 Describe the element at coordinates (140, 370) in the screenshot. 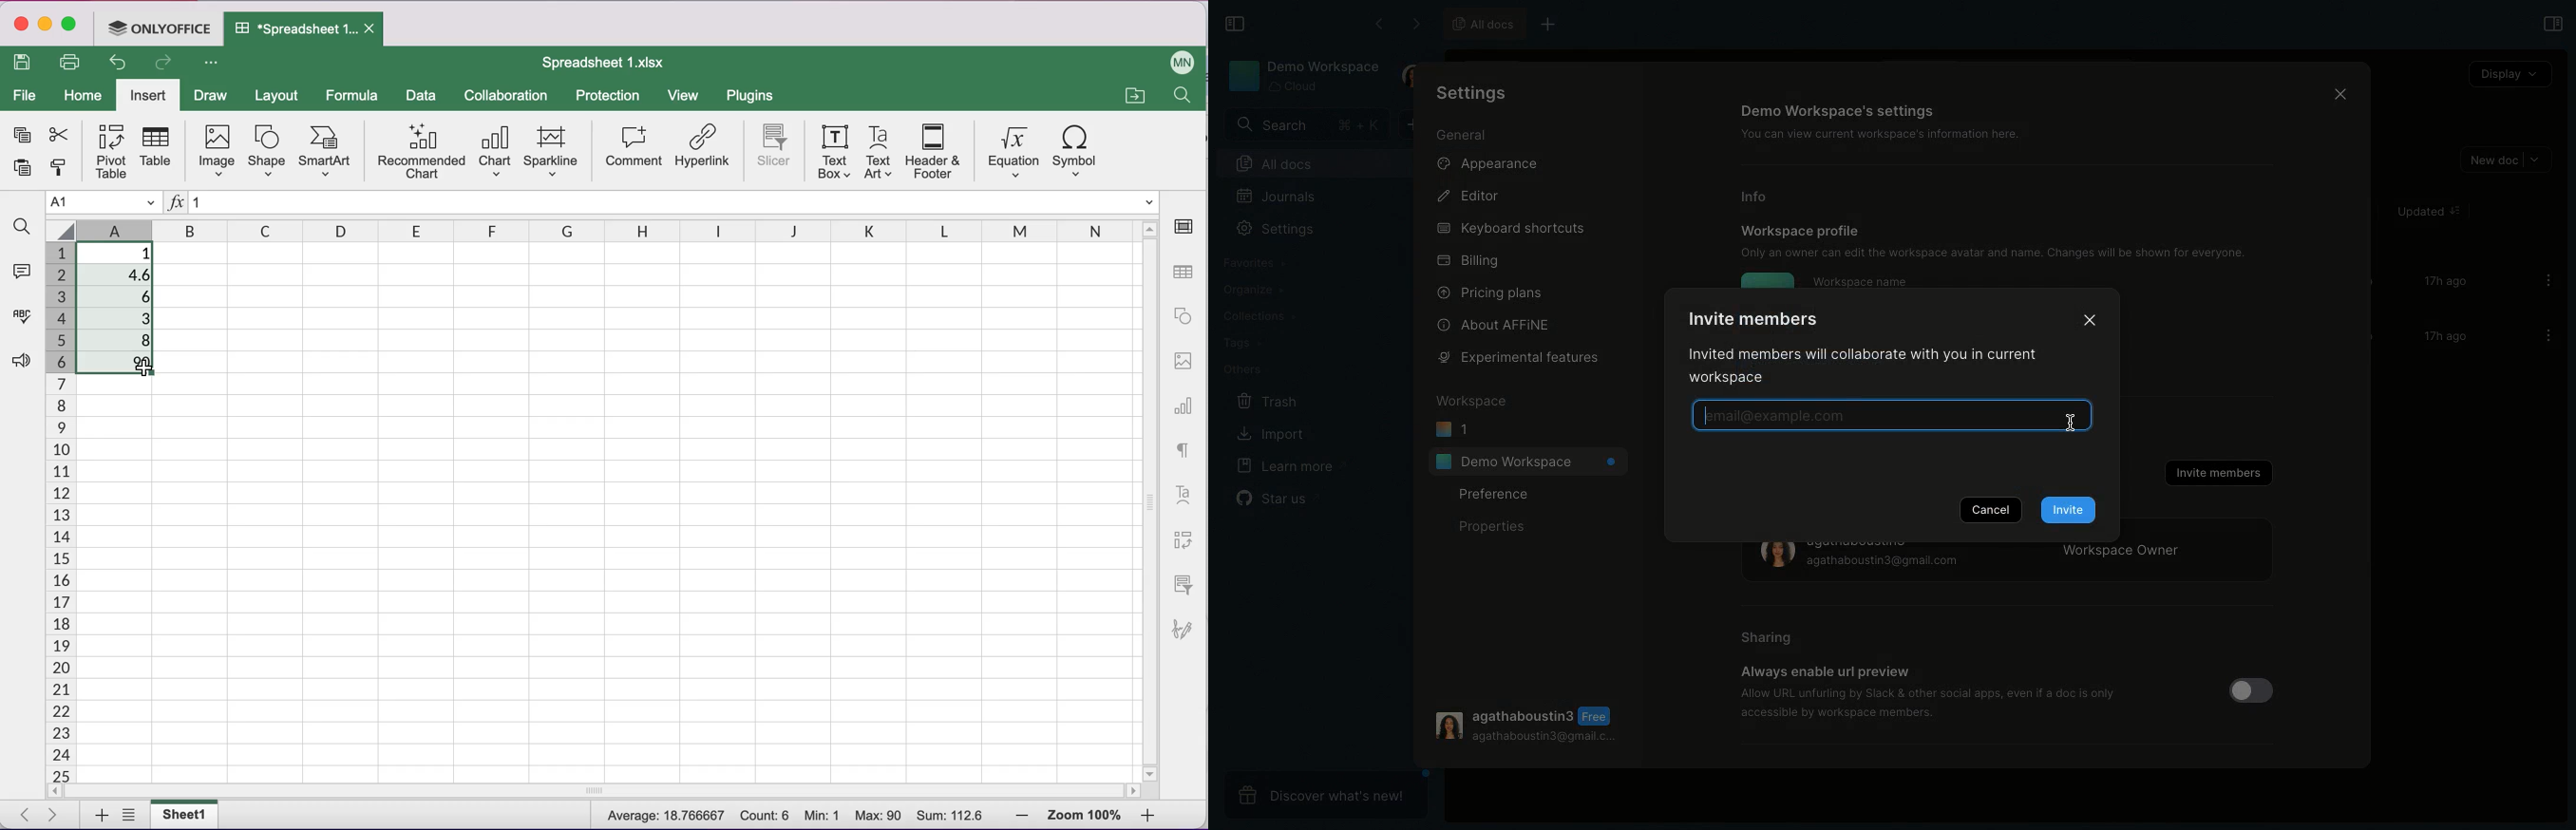

I see `Cursor` at that location.